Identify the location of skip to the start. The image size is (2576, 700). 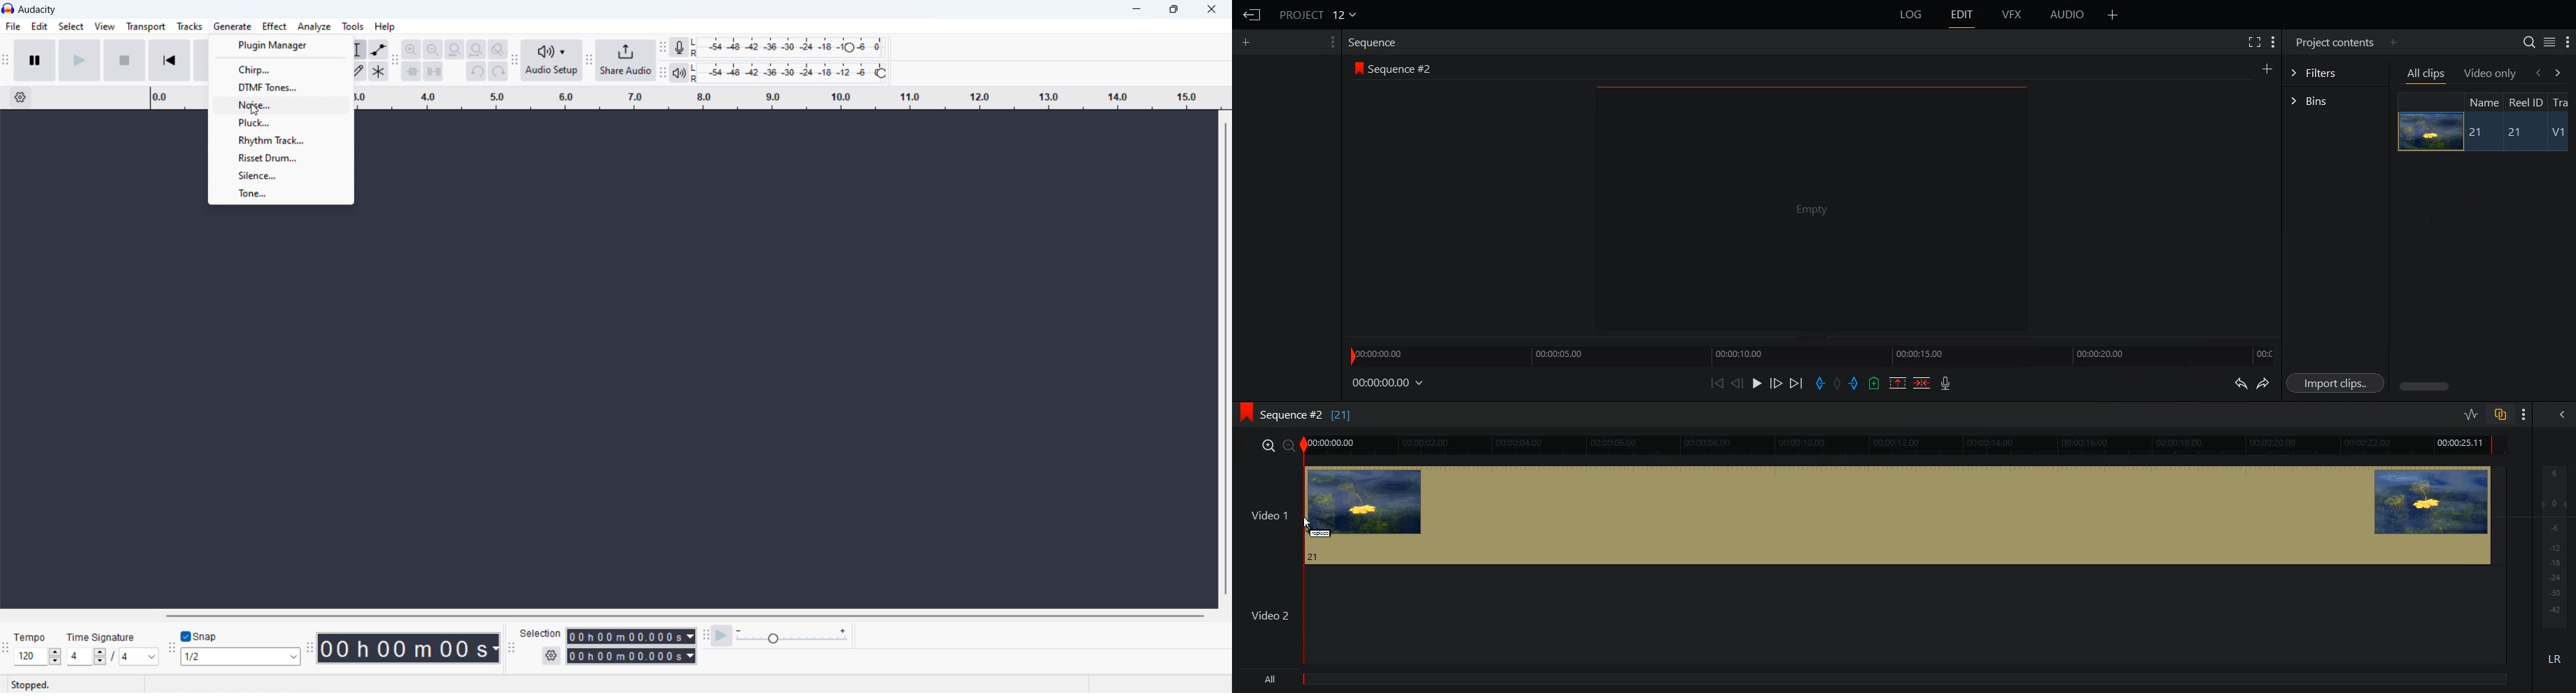
(169, 60).